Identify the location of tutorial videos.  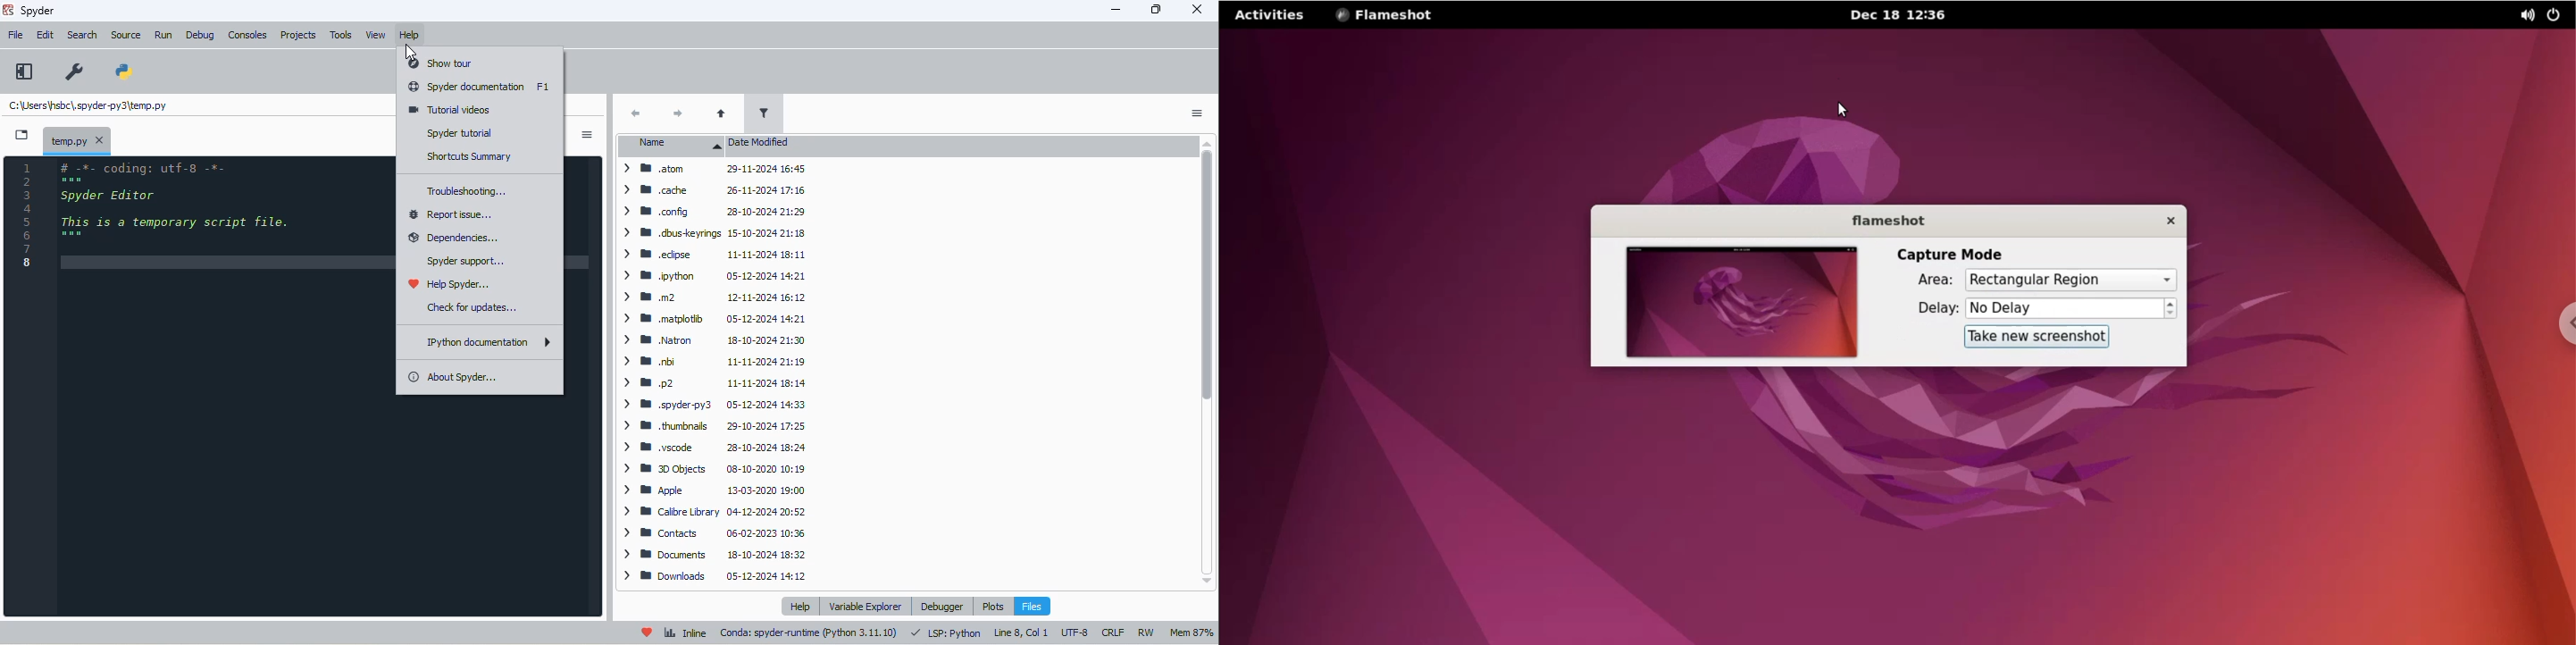
(449, 110).